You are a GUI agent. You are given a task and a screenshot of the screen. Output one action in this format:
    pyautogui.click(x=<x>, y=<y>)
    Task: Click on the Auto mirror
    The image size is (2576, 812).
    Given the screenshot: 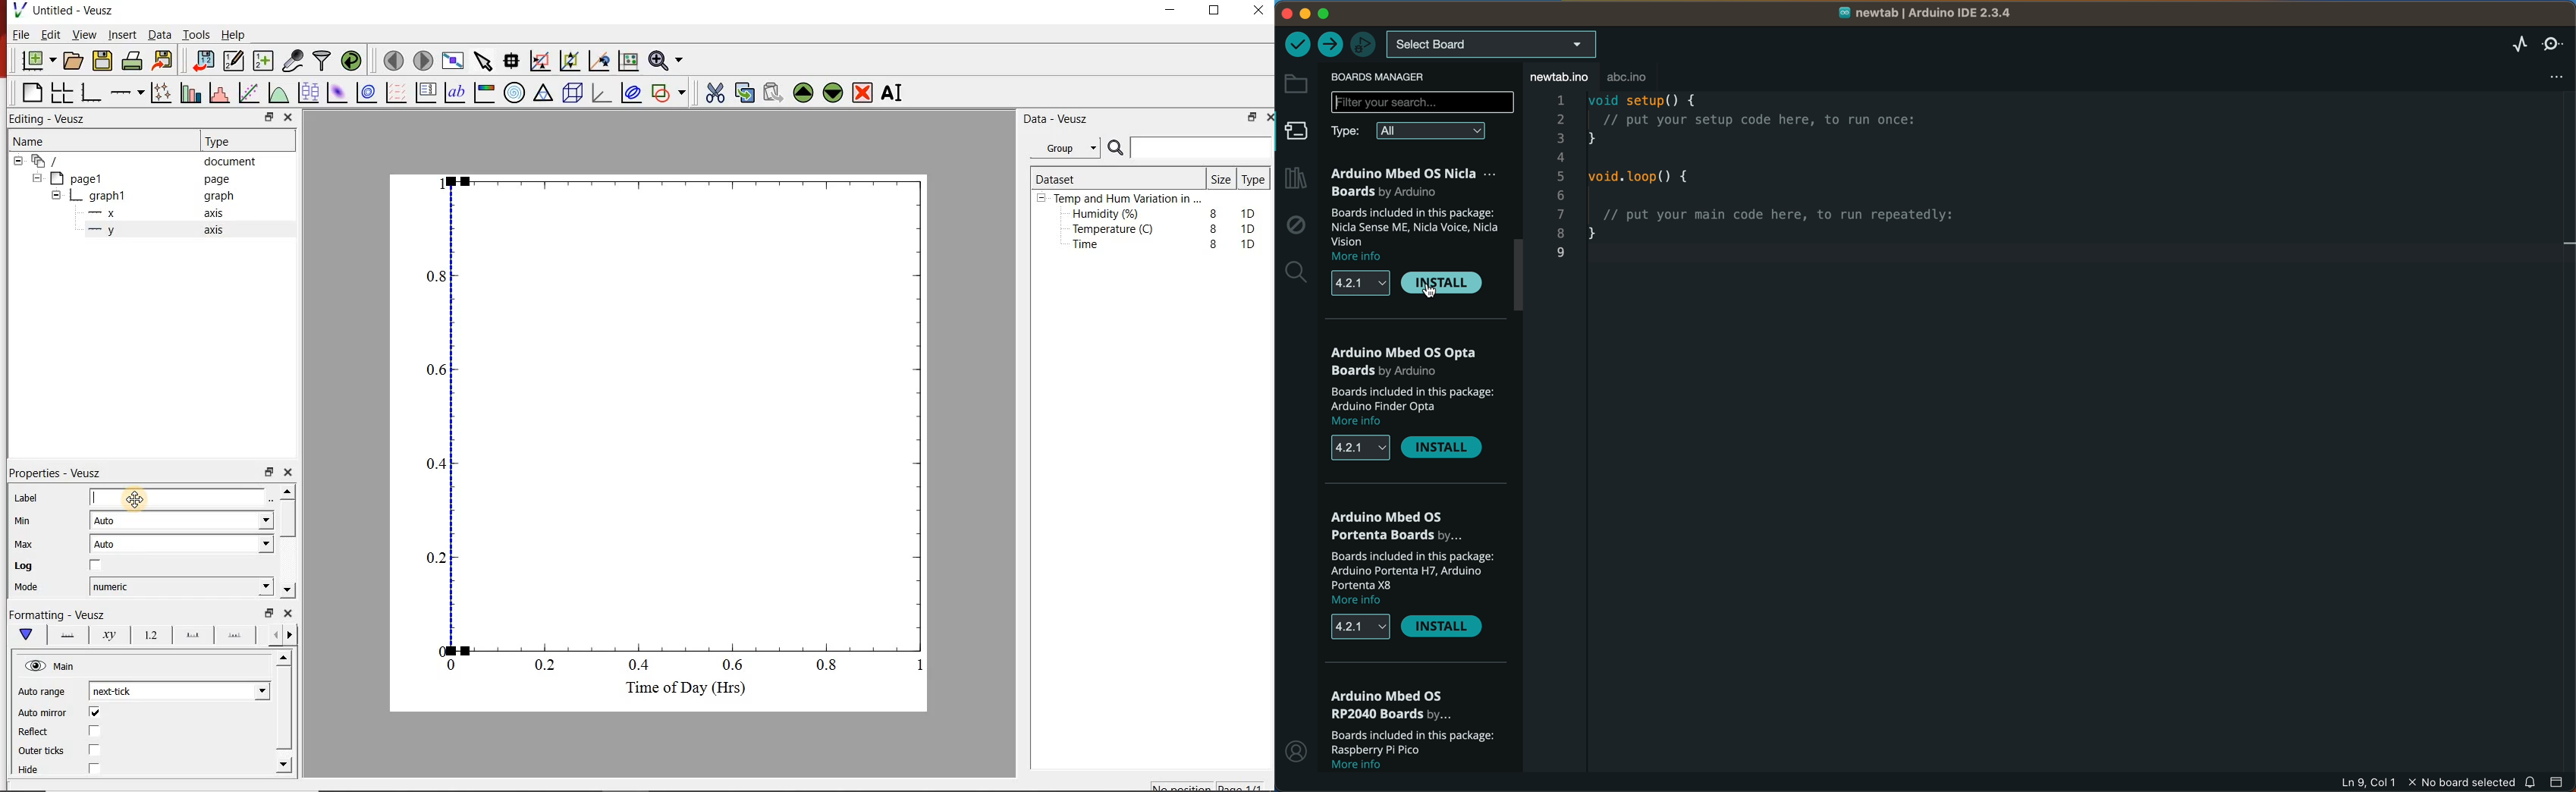 What is the action you would take?
    pyautogui.click(x=61, y=713)
    